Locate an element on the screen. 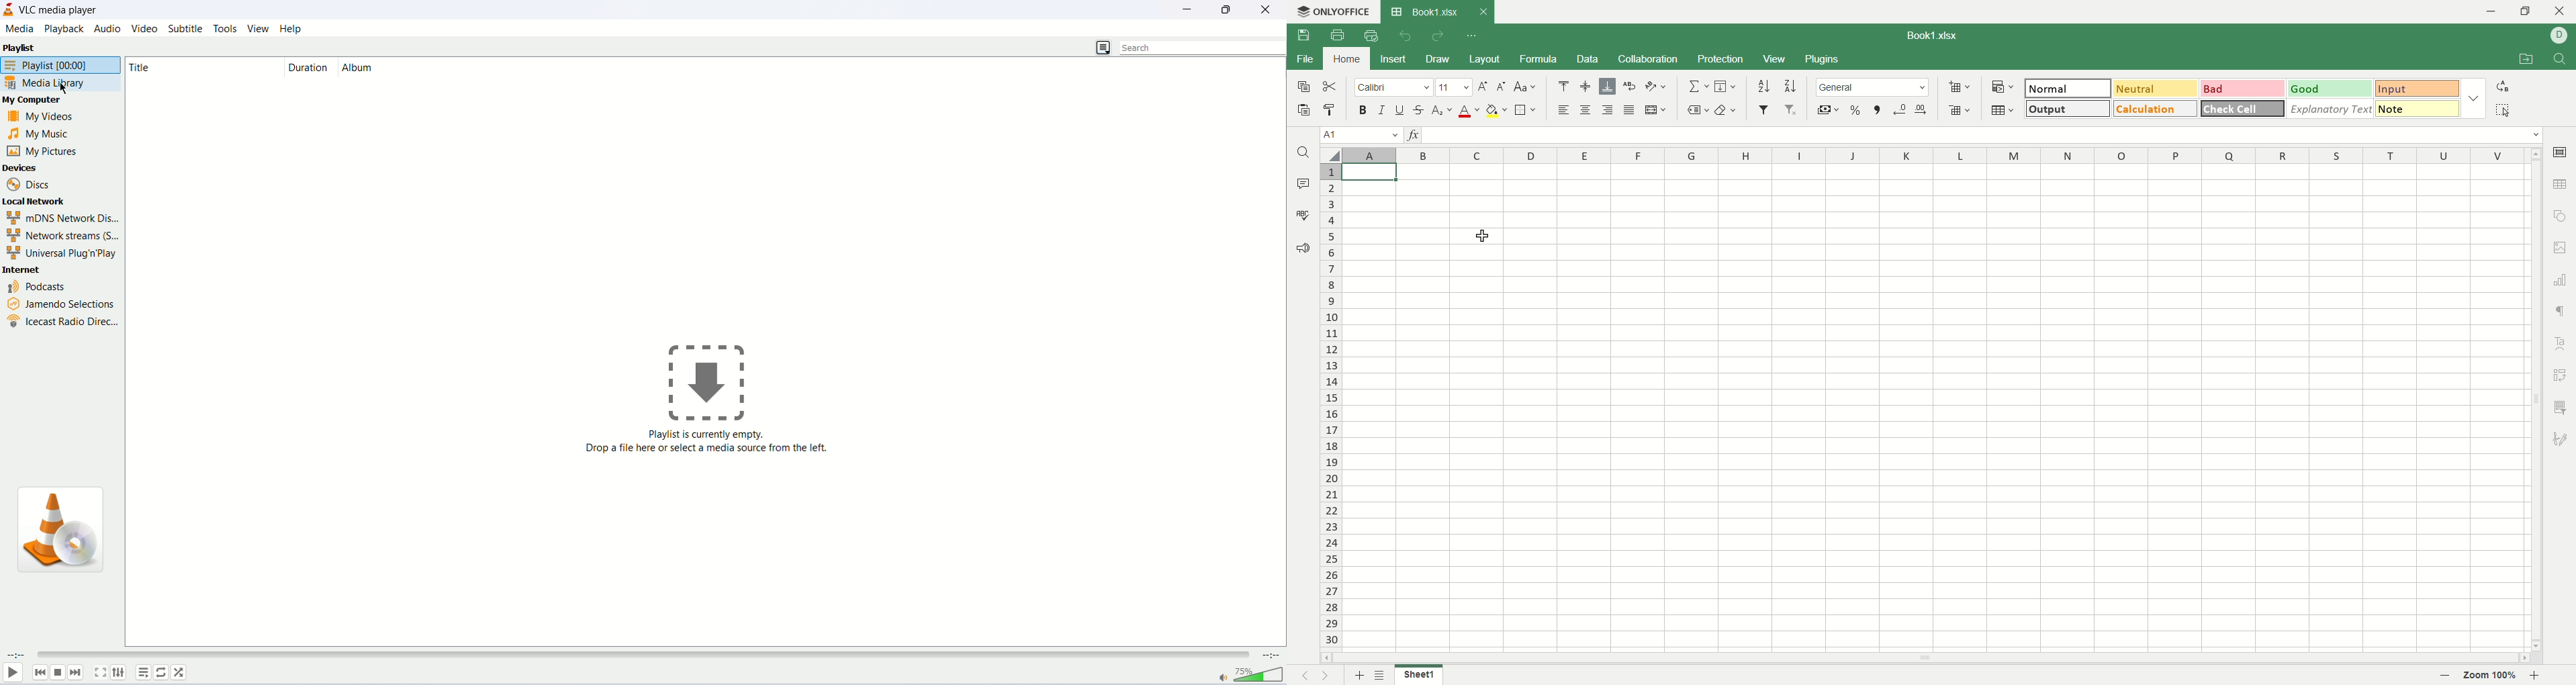 Image resolution: width=2576 pixels, height=700 pixels. image settings is located at coordinates (2561, 247).